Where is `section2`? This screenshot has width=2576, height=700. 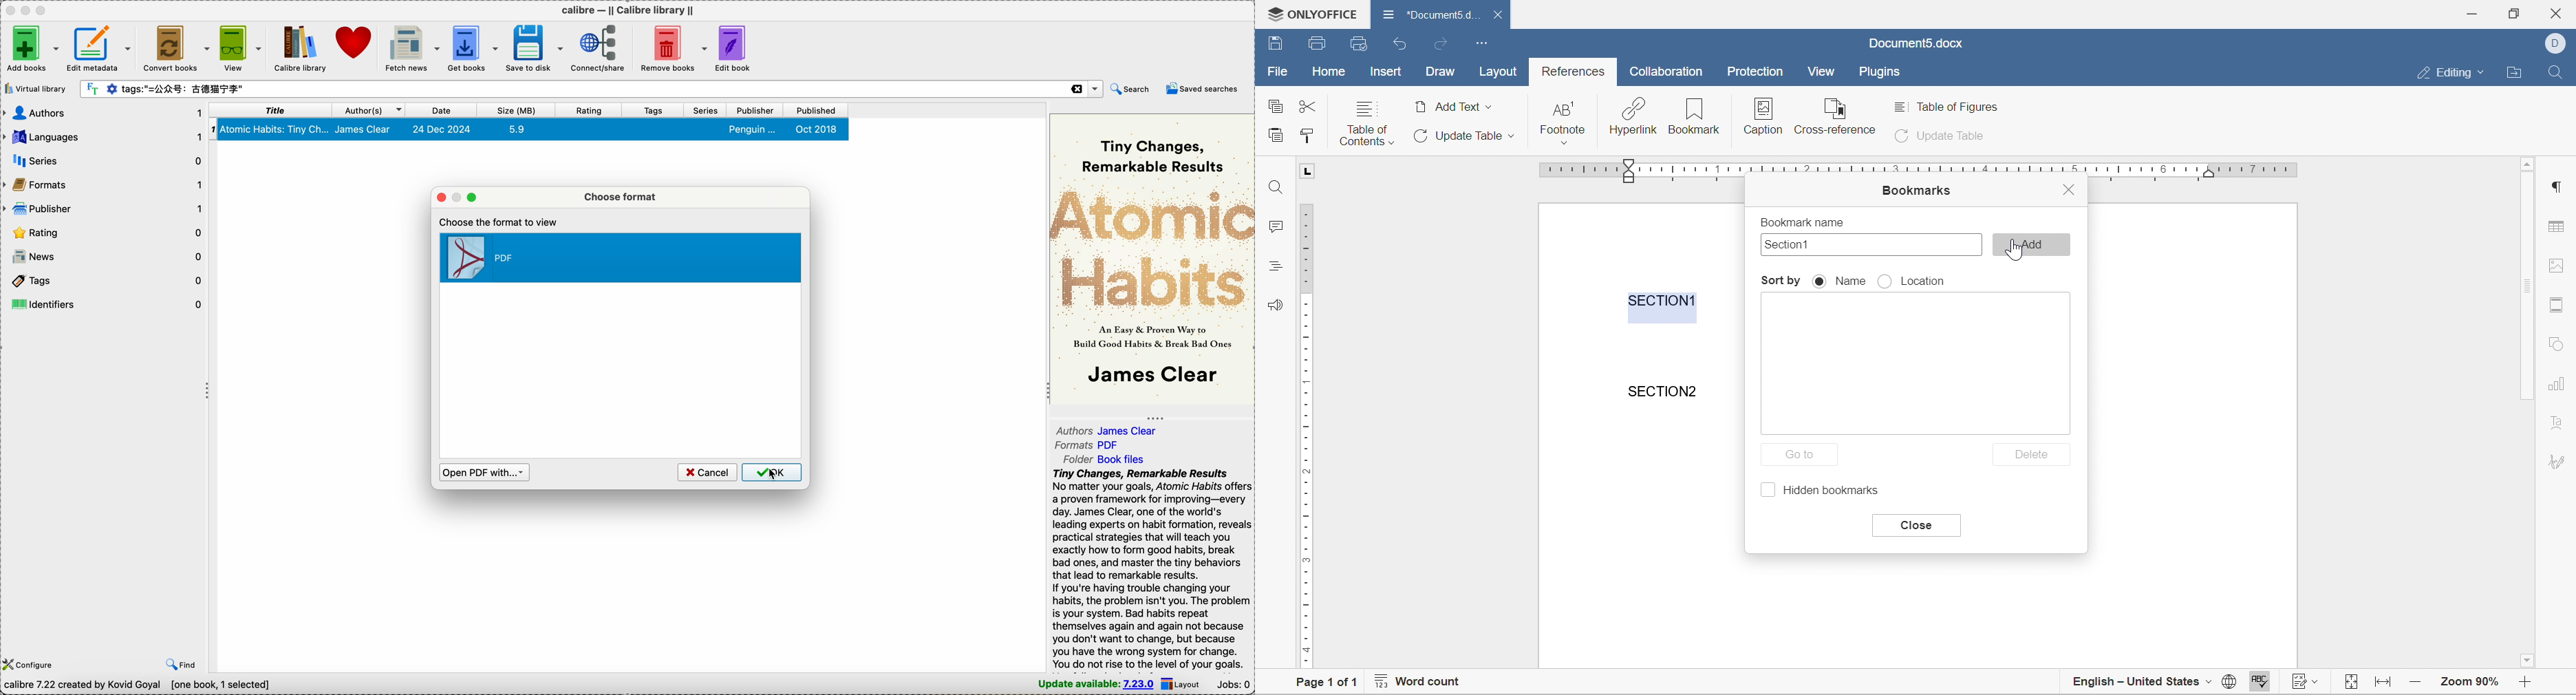
section2 is located at coordinates (1666, 391).